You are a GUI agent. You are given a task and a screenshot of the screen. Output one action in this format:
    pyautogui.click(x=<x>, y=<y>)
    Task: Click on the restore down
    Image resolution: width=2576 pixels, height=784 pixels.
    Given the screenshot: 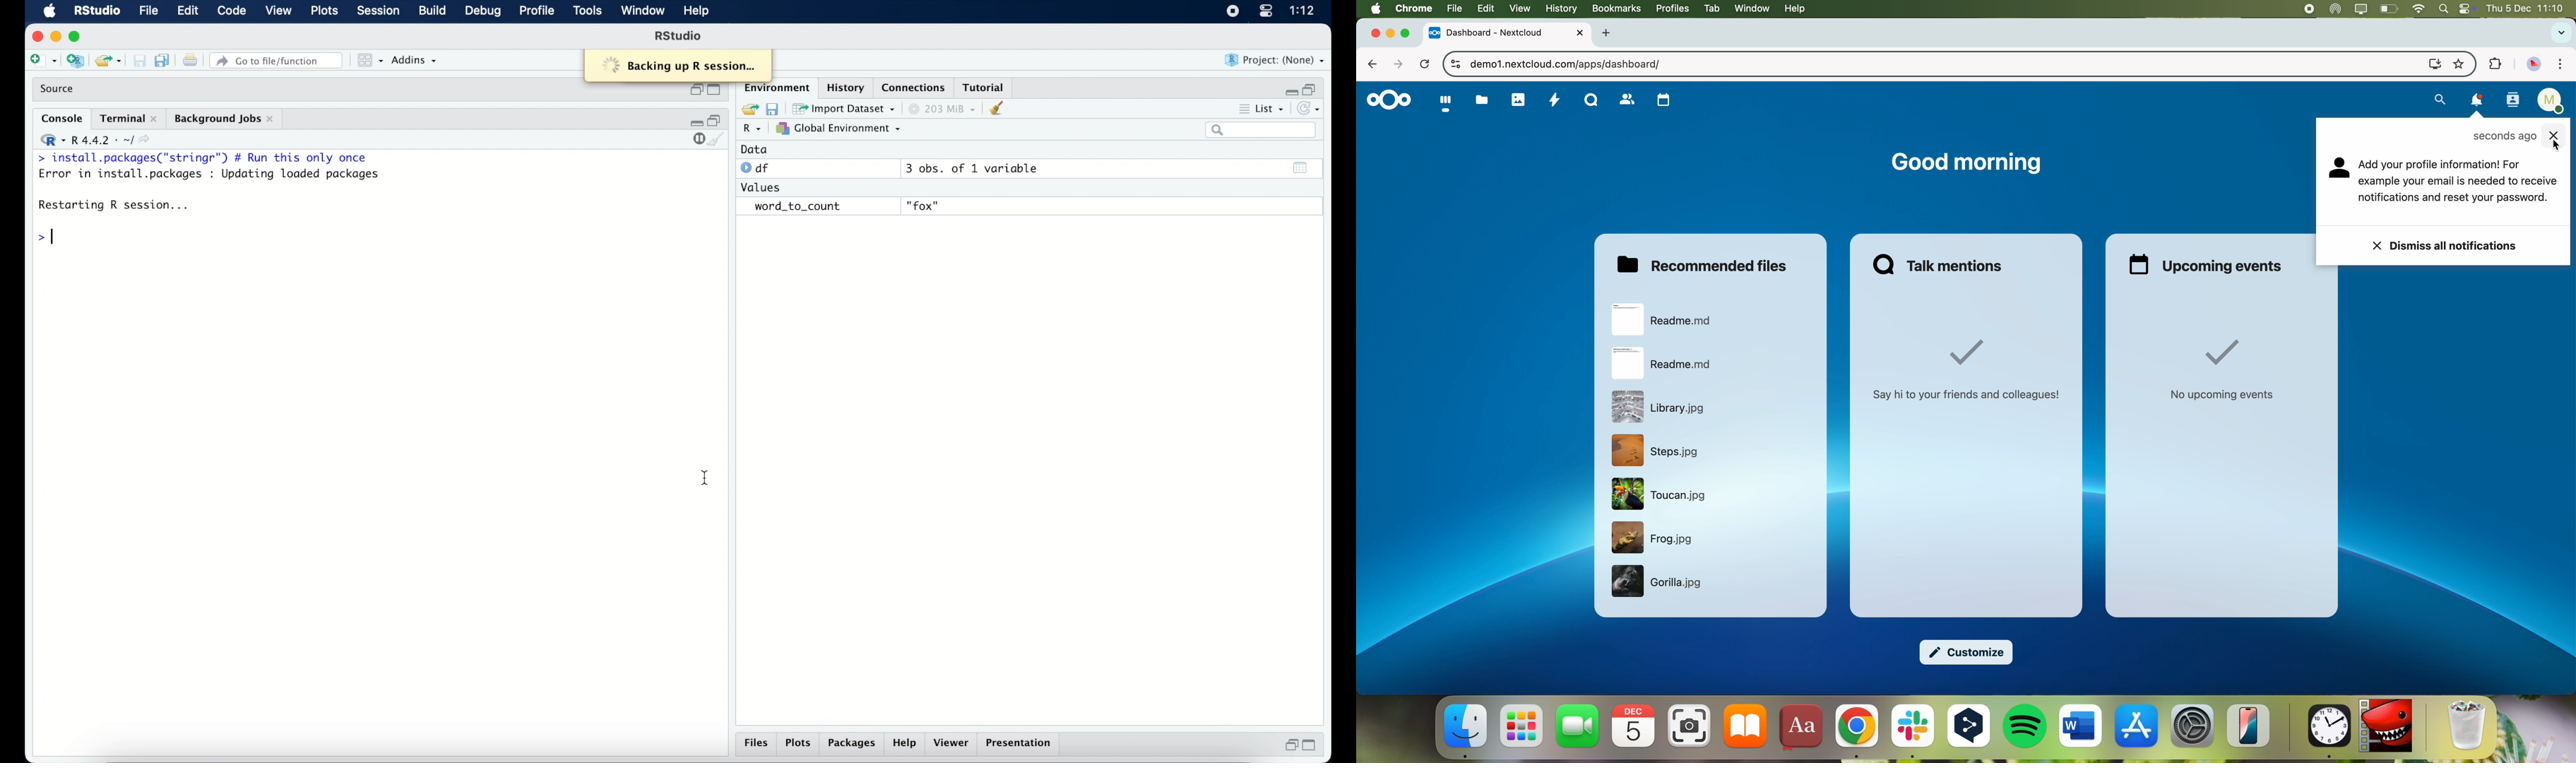 What is the action you would take?
    pyautogui.click(x=1311, y=88)
    